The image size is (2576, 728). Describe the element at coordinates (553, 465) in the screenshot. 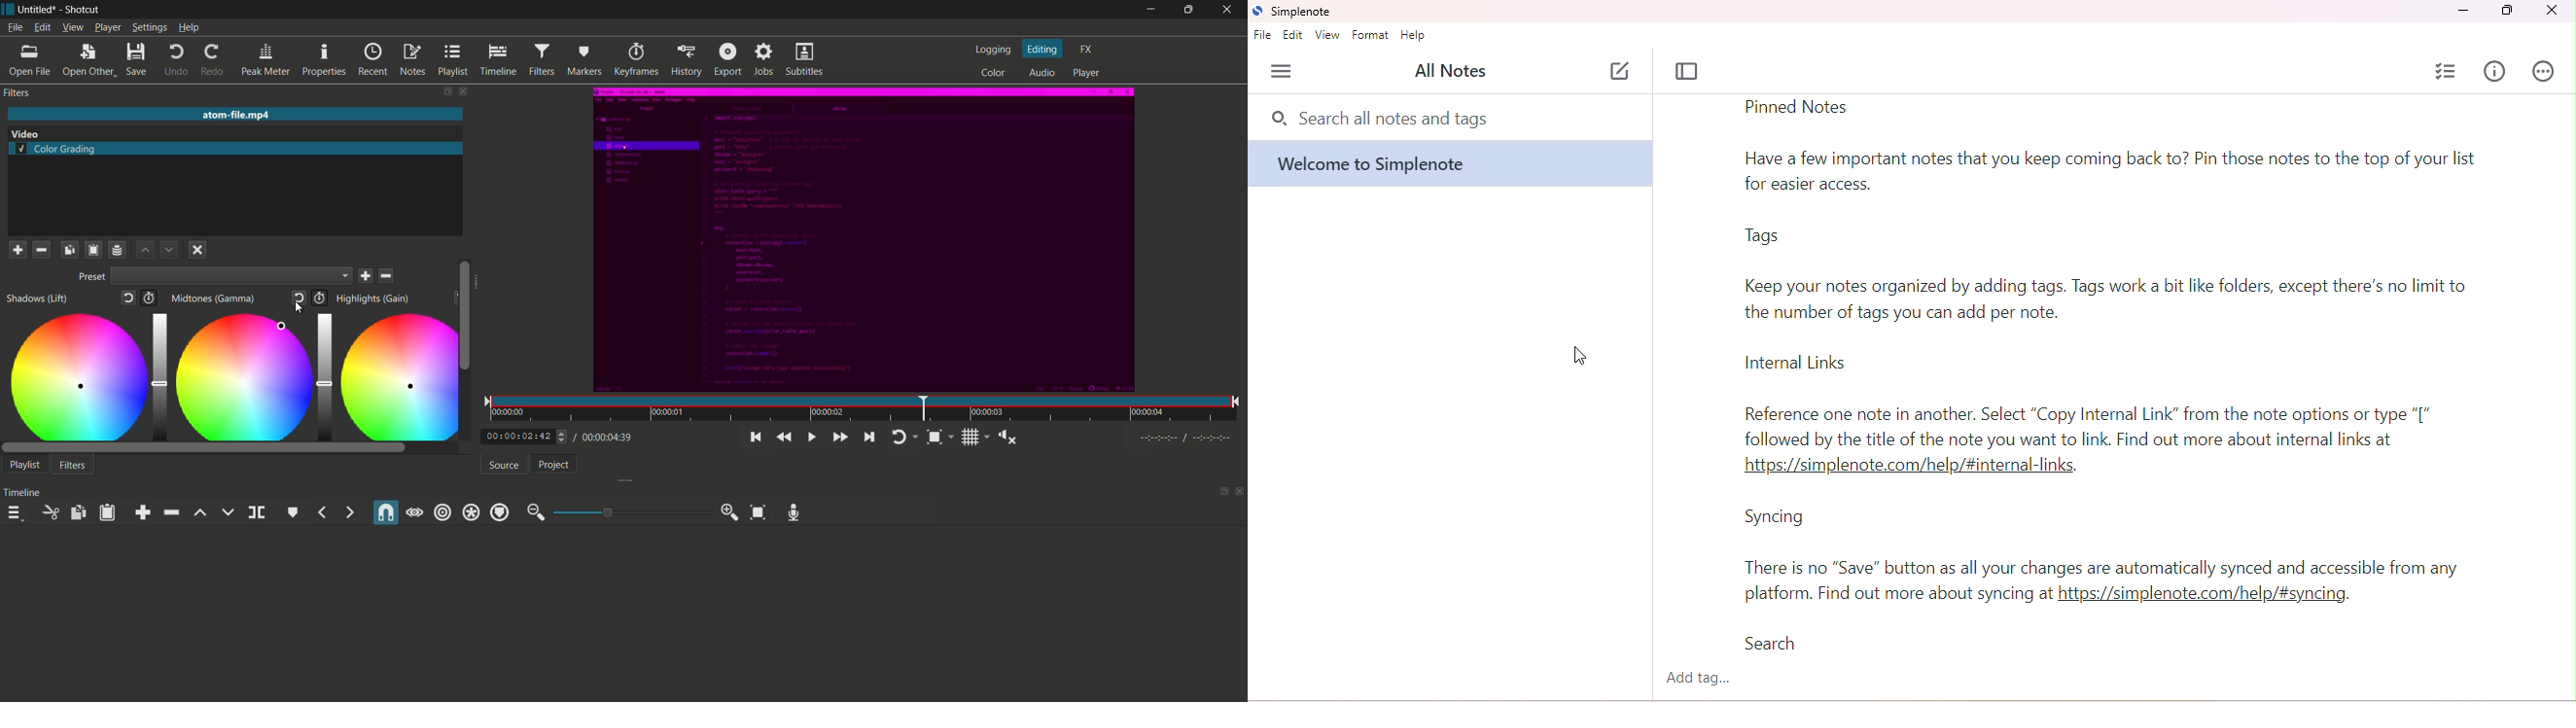

I see `project` at that location.